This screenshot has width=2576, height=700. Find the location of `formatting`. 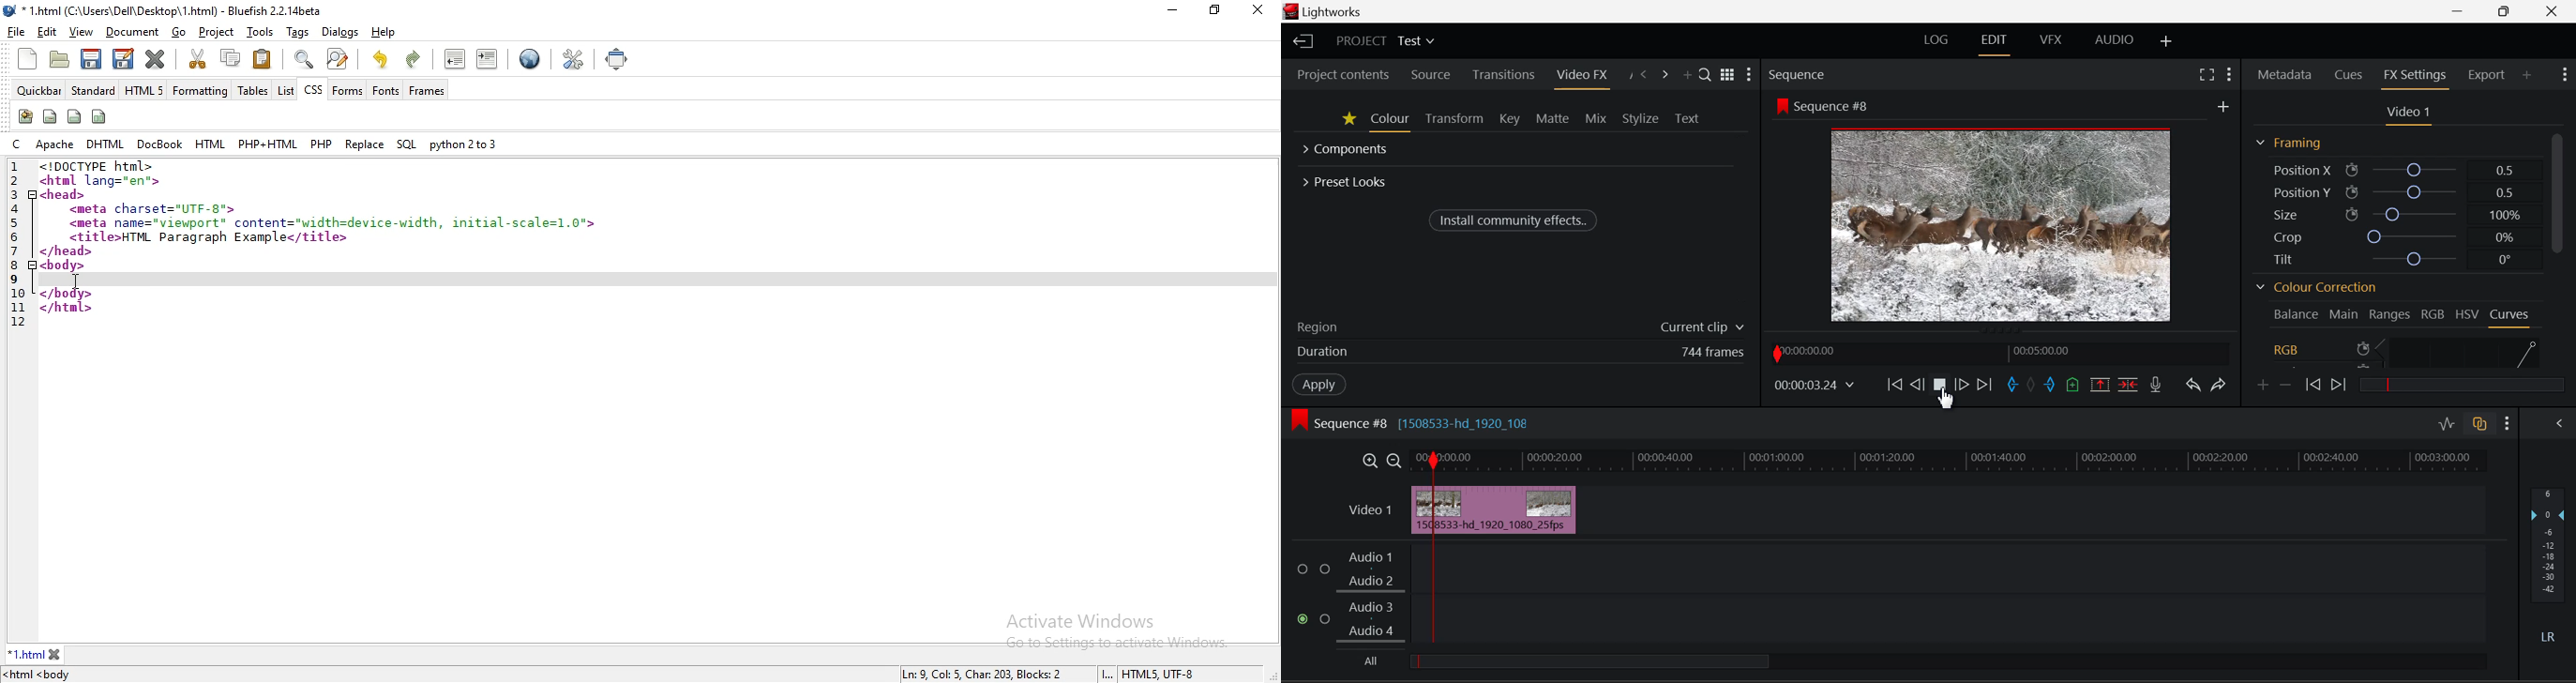

formatting is located at coordinates (202, 90).